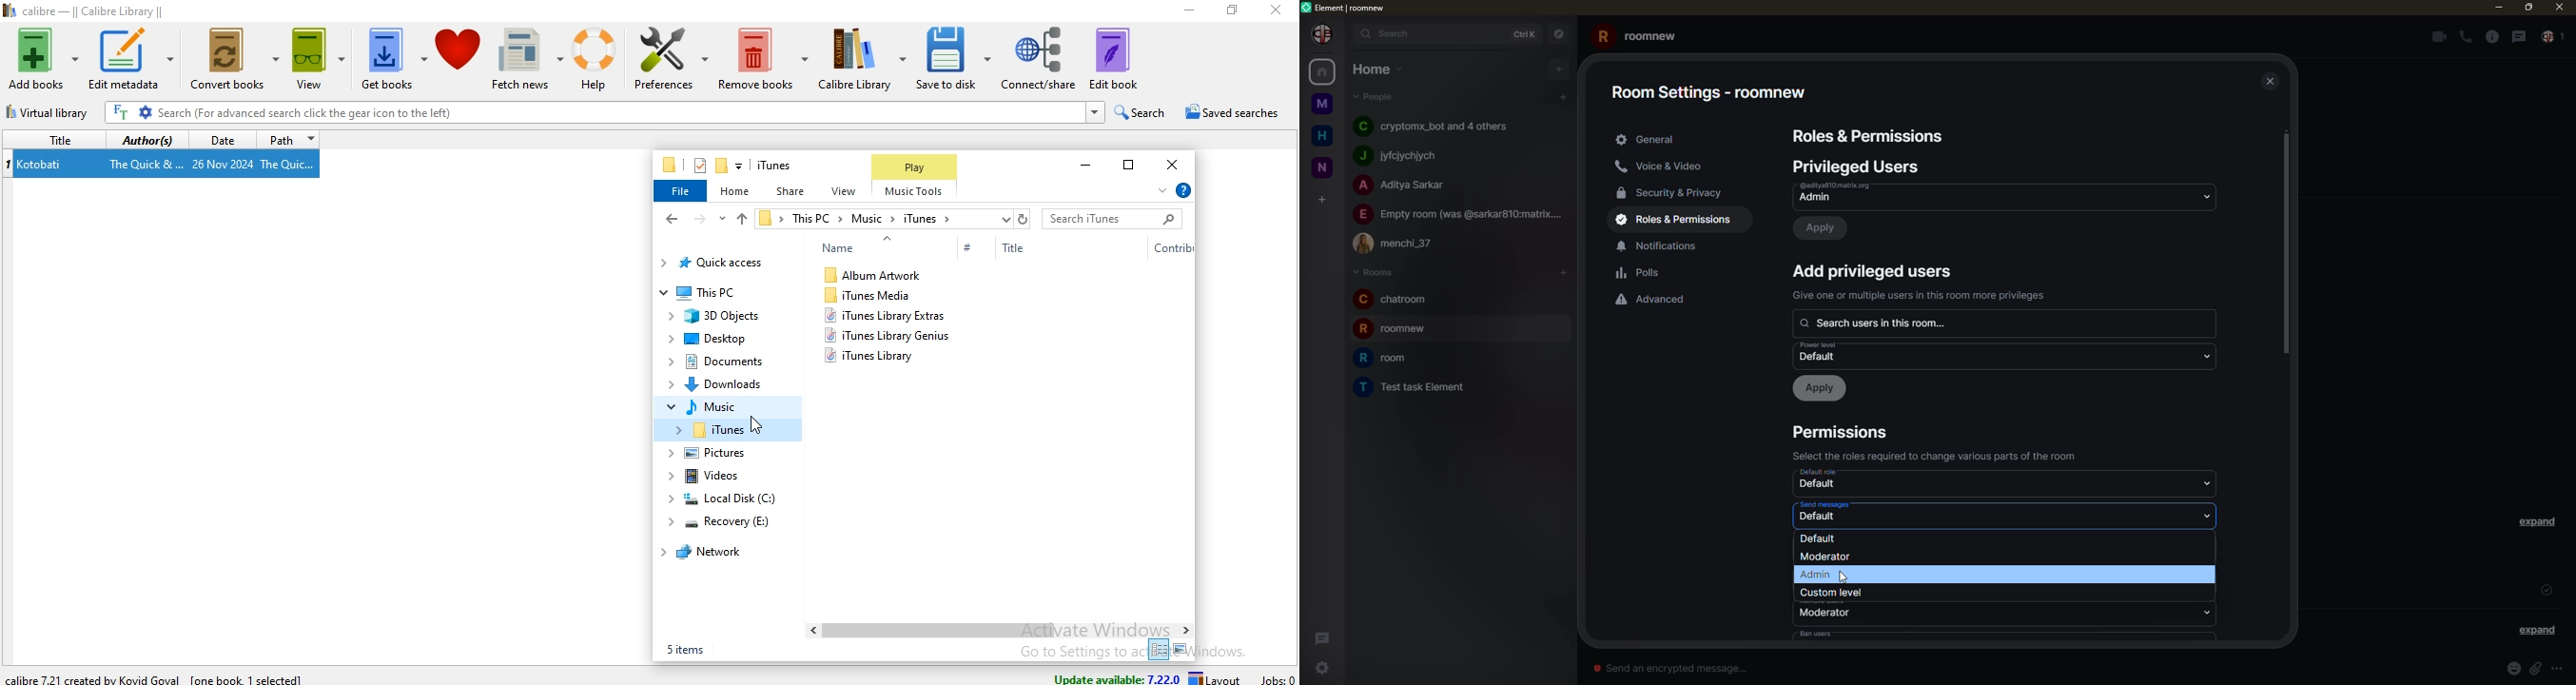 The image size is (2576, 700). Describe the element at coordinates (712, 453) in the screenshot. I see `pictures` at that location.